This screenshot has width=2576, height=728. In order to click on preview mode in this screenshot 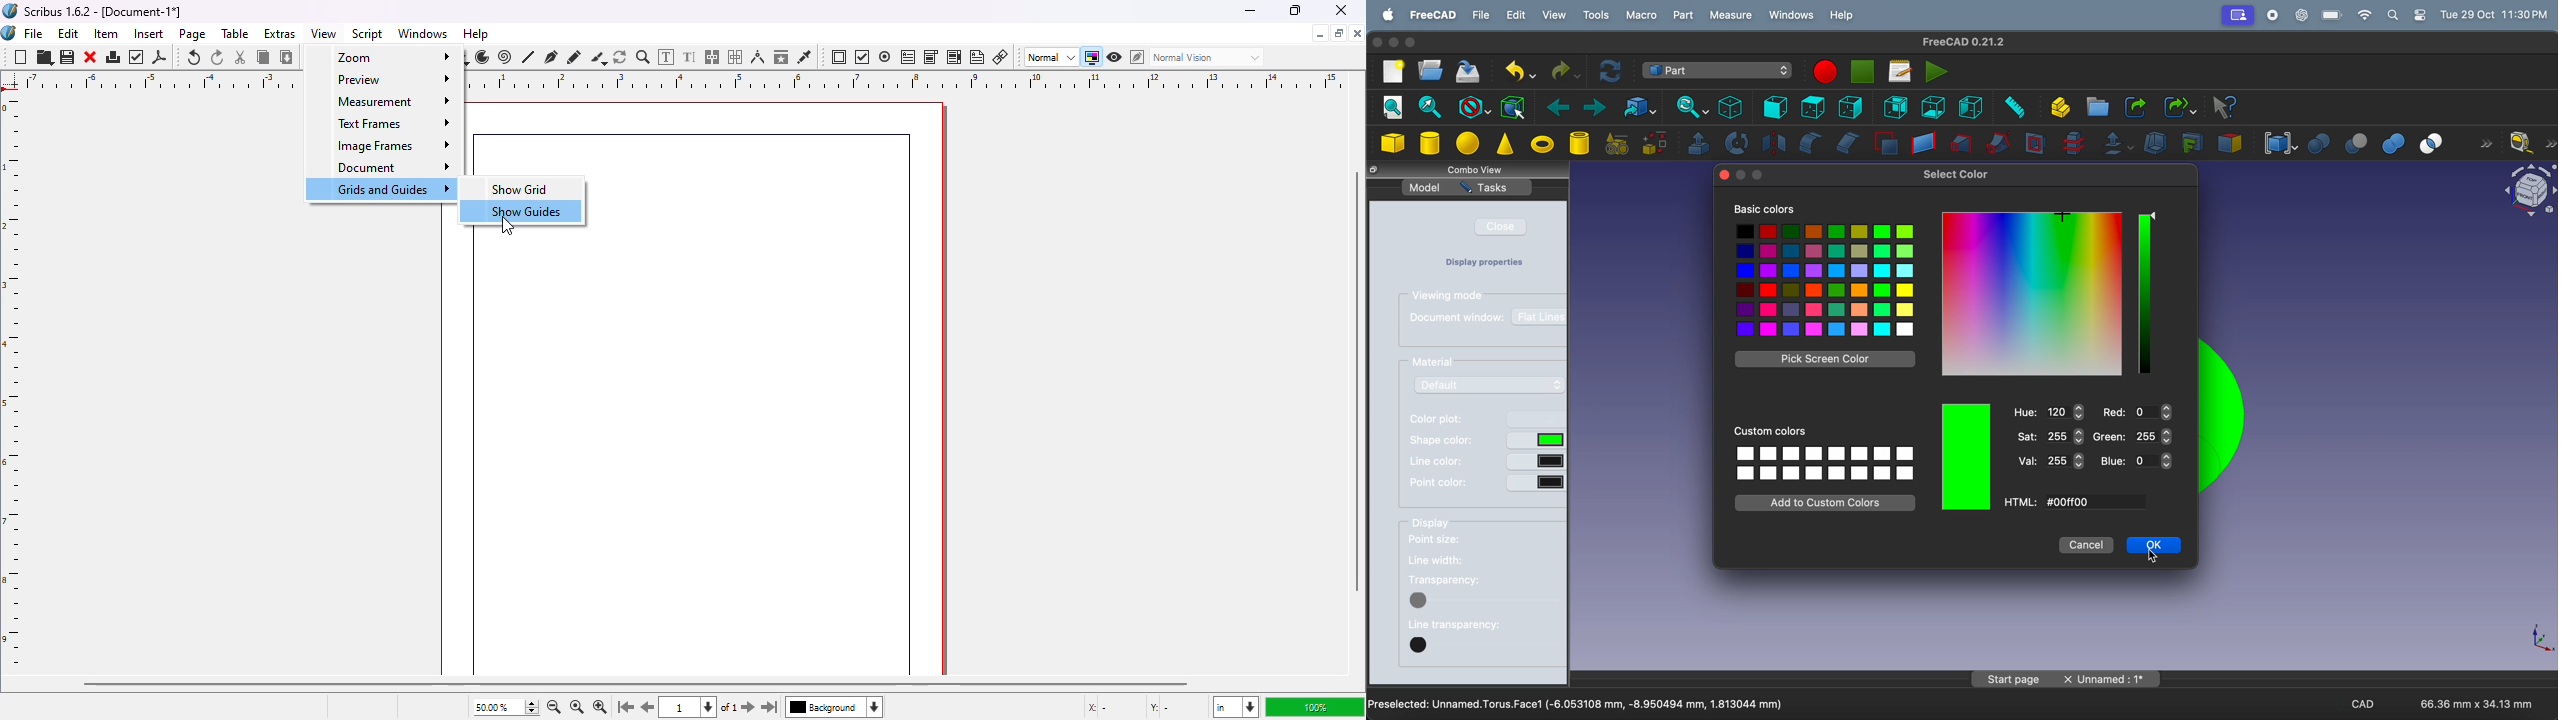, I will do `click(1115, 56)`.